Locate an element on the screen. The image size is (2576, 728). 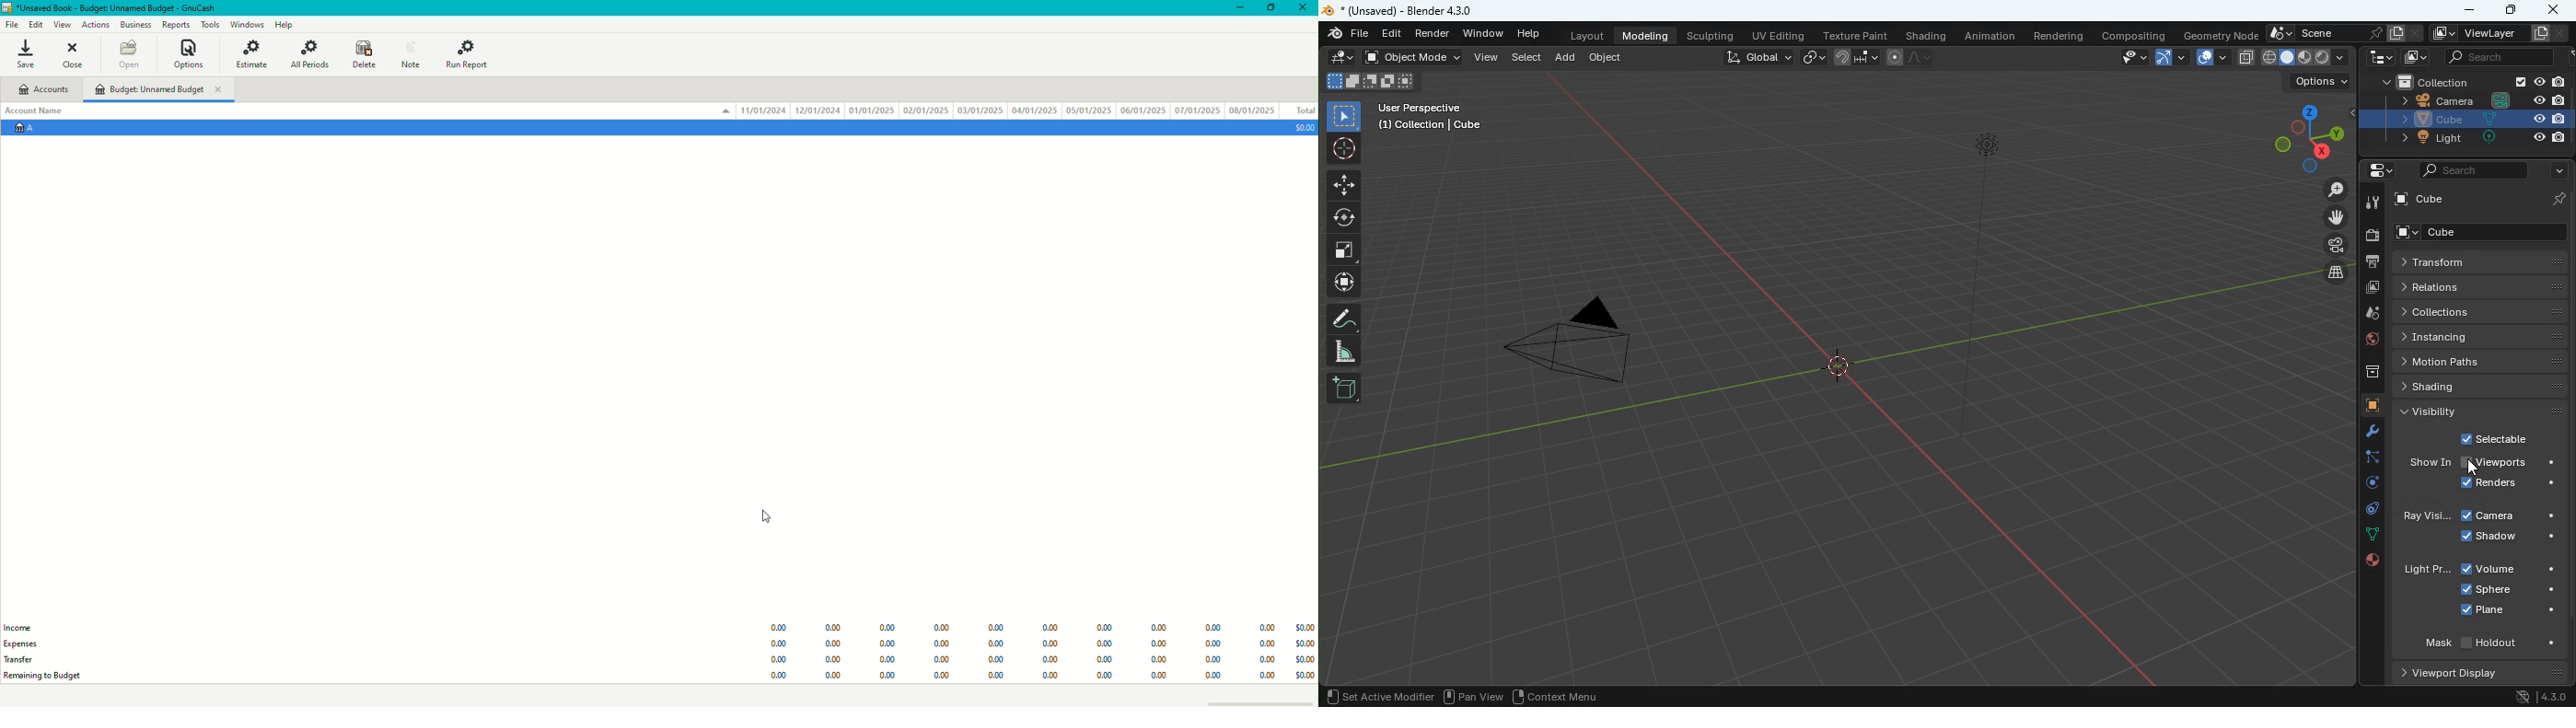
add is located at coordinates (1567, 60).